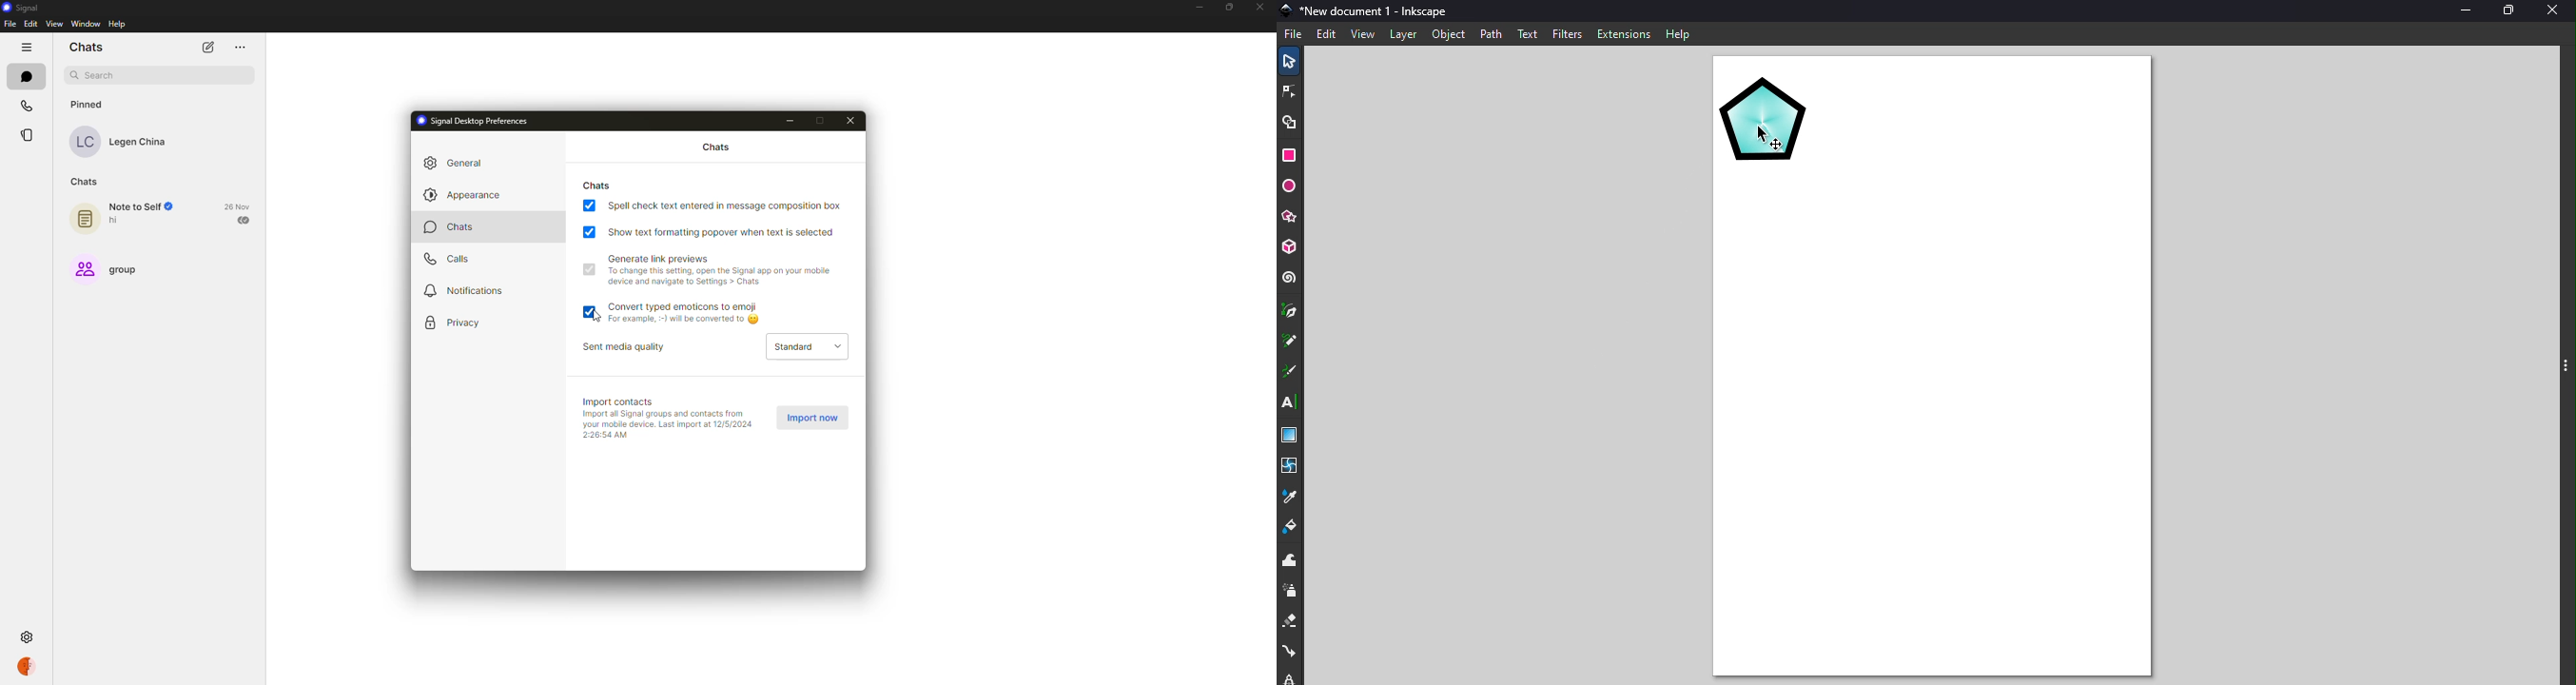 The image size is (2576, 700). What do you see at coordinates (1293, 216) in the screenshot?
I see `Star/polygon tool` at bounding box center [1293, 216].